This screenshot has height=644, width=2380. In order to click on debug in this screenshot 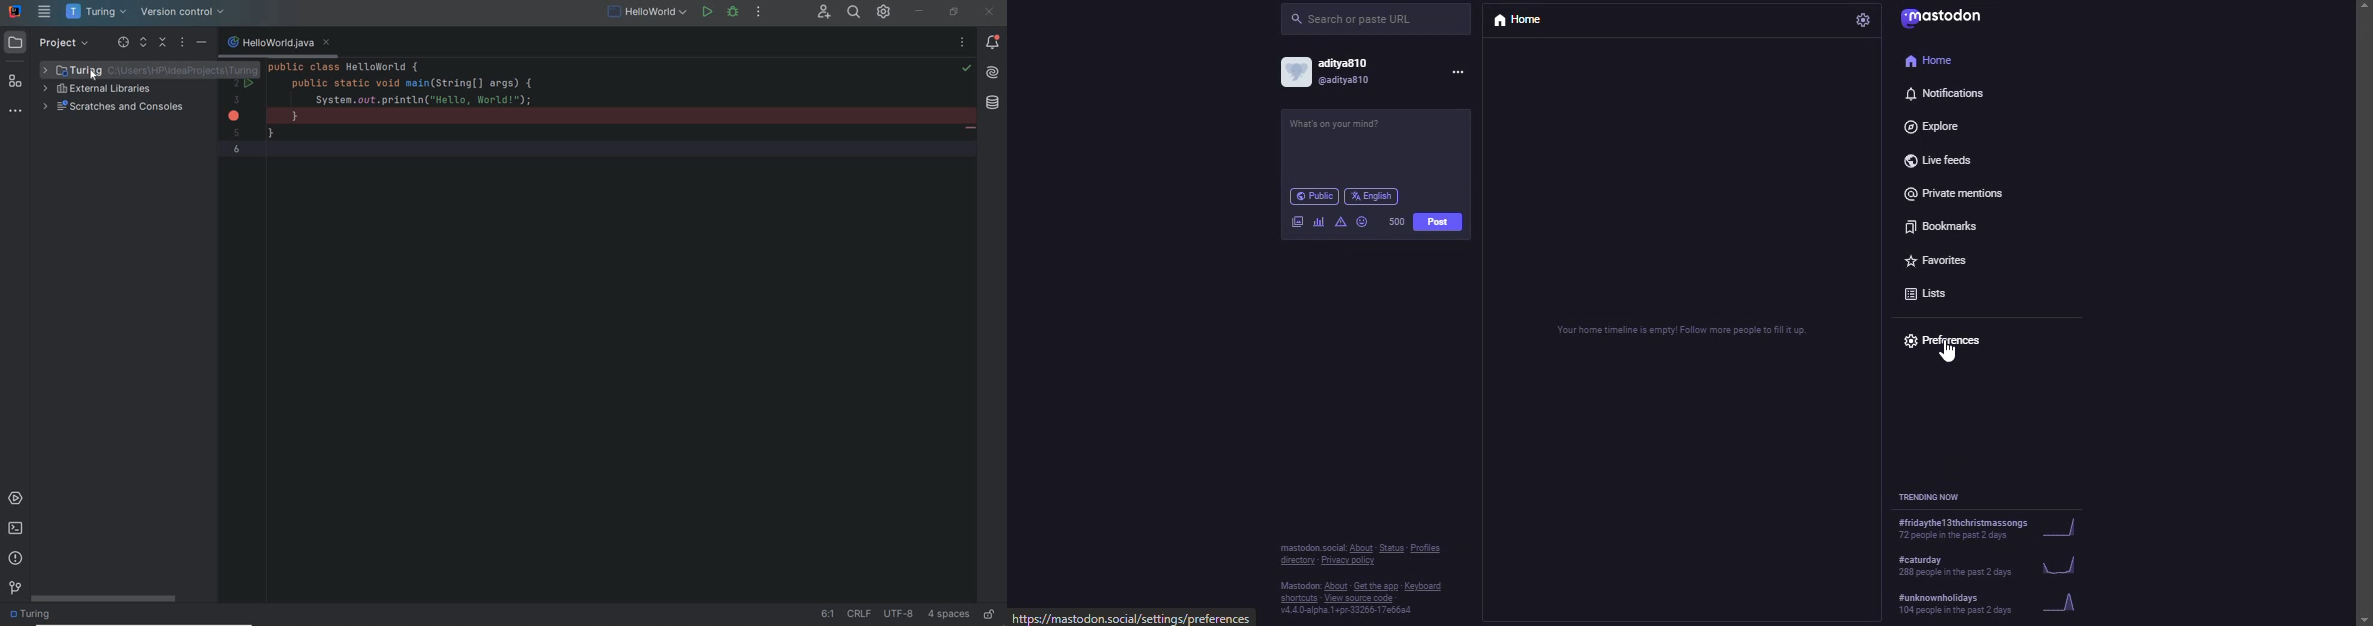, I will do `click(736, 13)`.